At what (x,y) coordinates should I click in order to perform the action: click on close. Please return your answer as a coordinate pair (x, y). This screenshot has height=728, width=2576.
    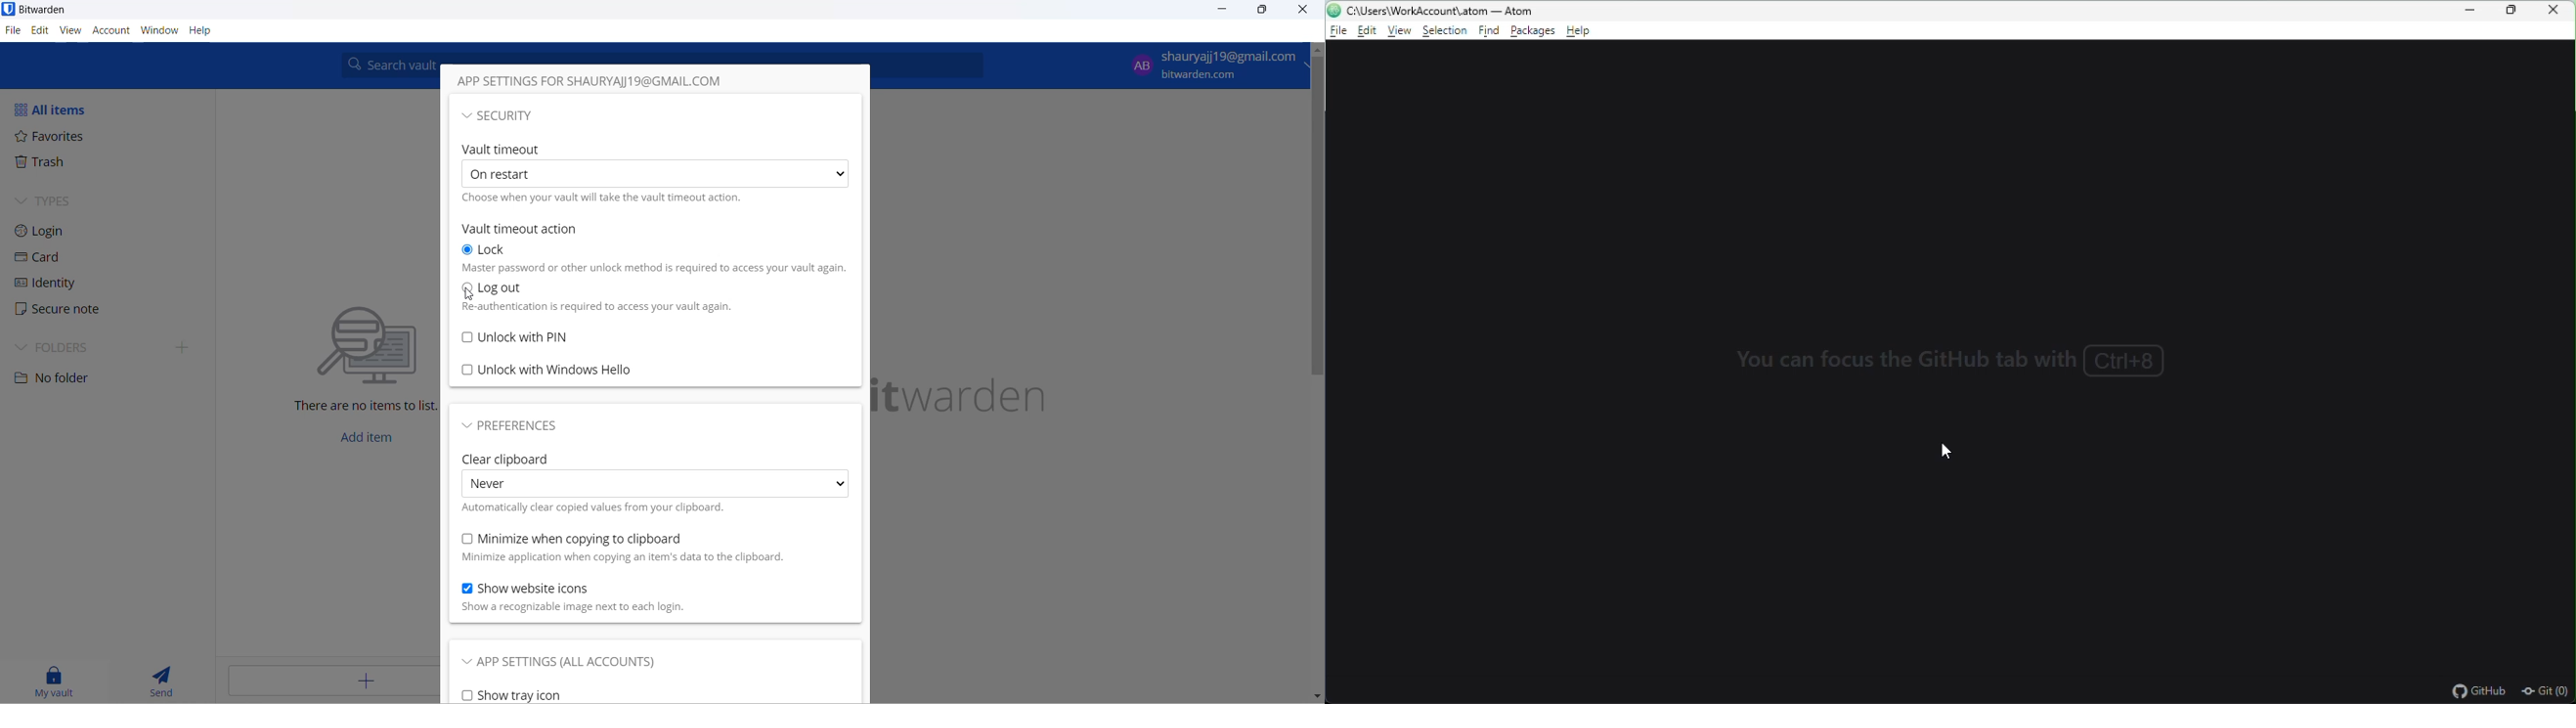
    Looking at the image, I should click on (1302, 10).